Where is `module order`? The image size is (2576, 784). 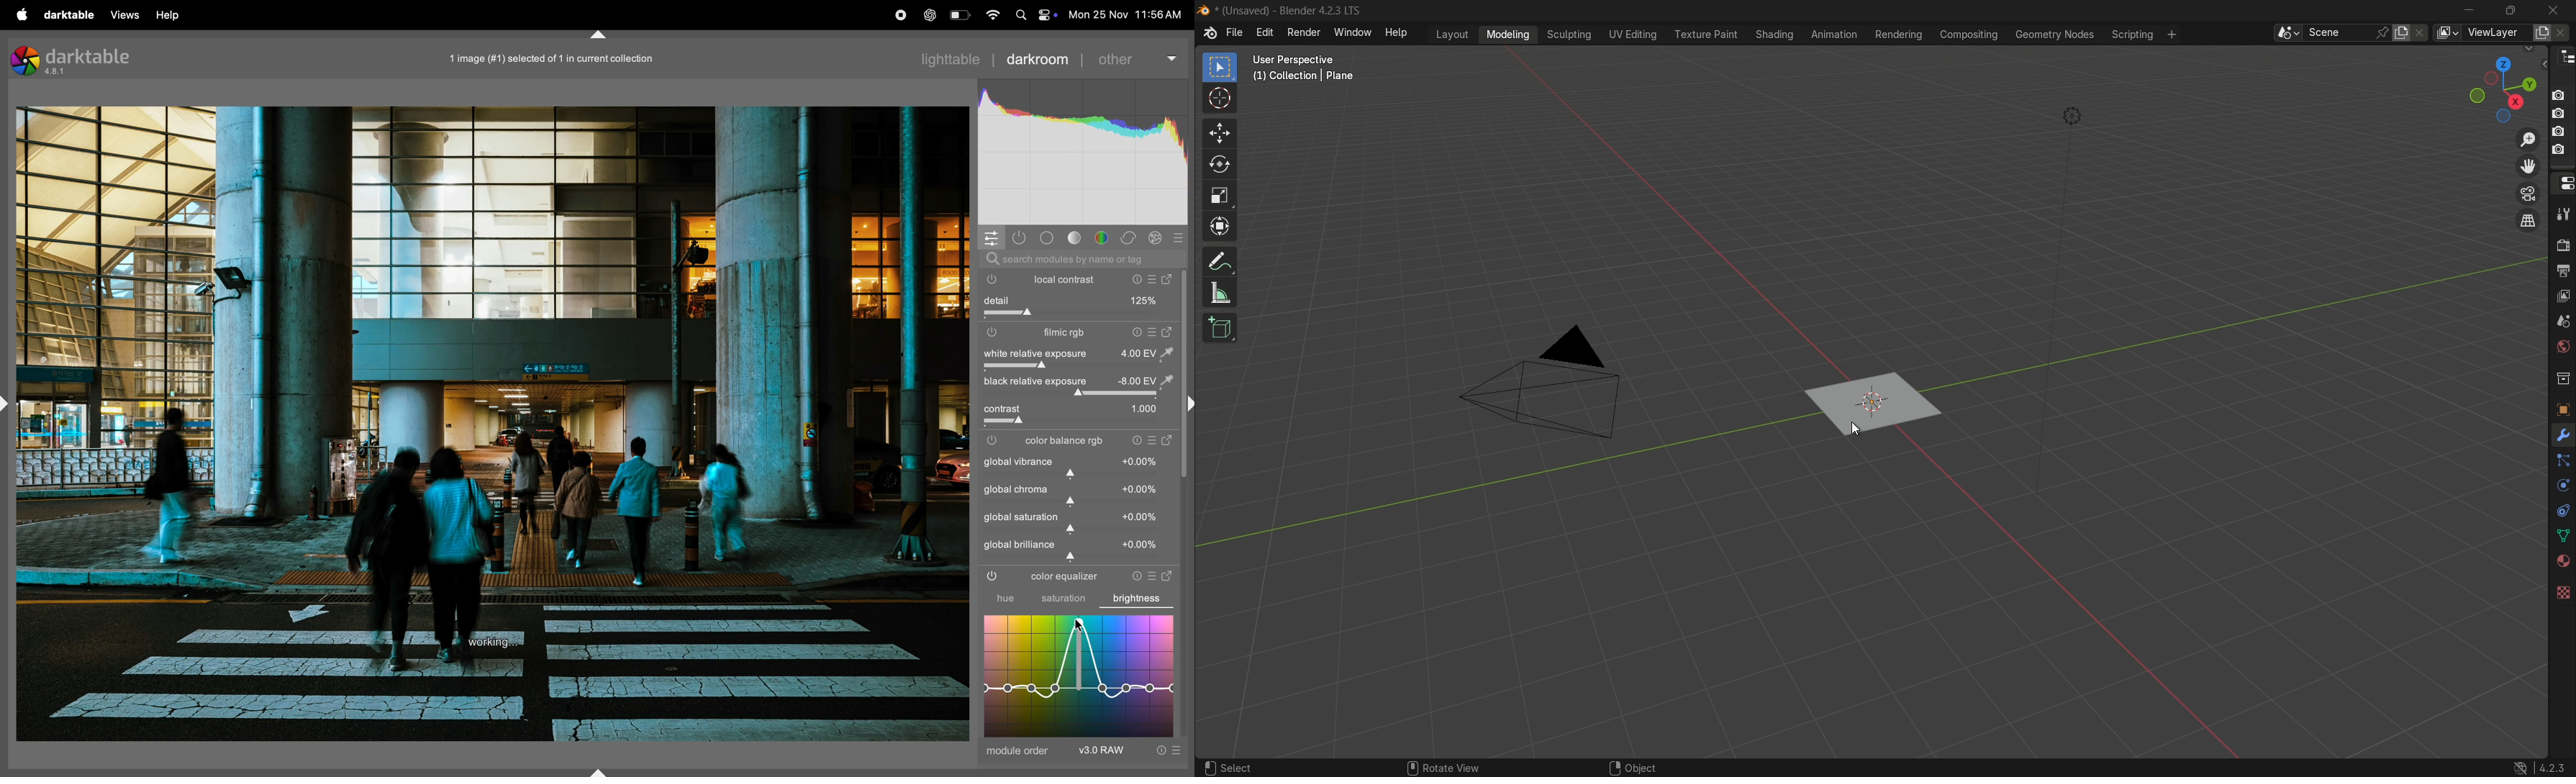
module order is located at coordinates (1019, 753).